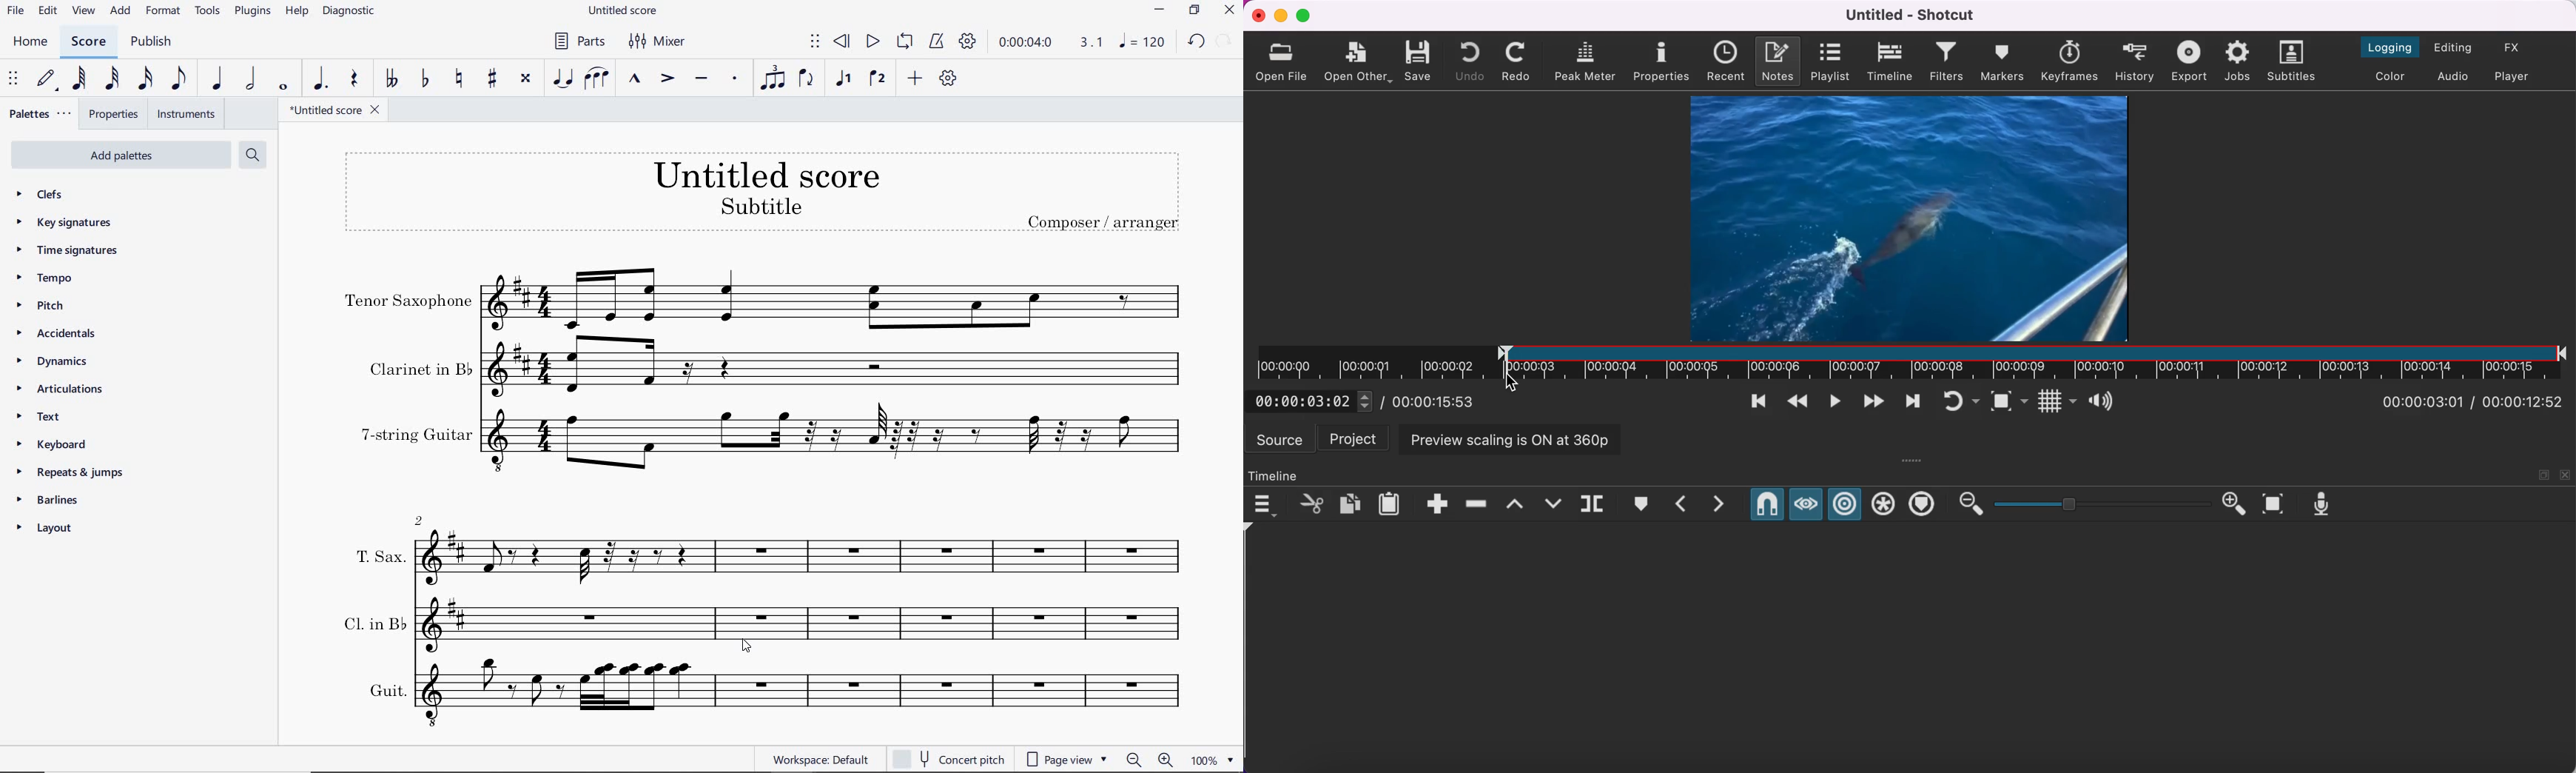 This screenshot has width=2576, height=784. Describe the element at coordinates (1552, 504) in the screenshot. I see `overwrite` at that location.